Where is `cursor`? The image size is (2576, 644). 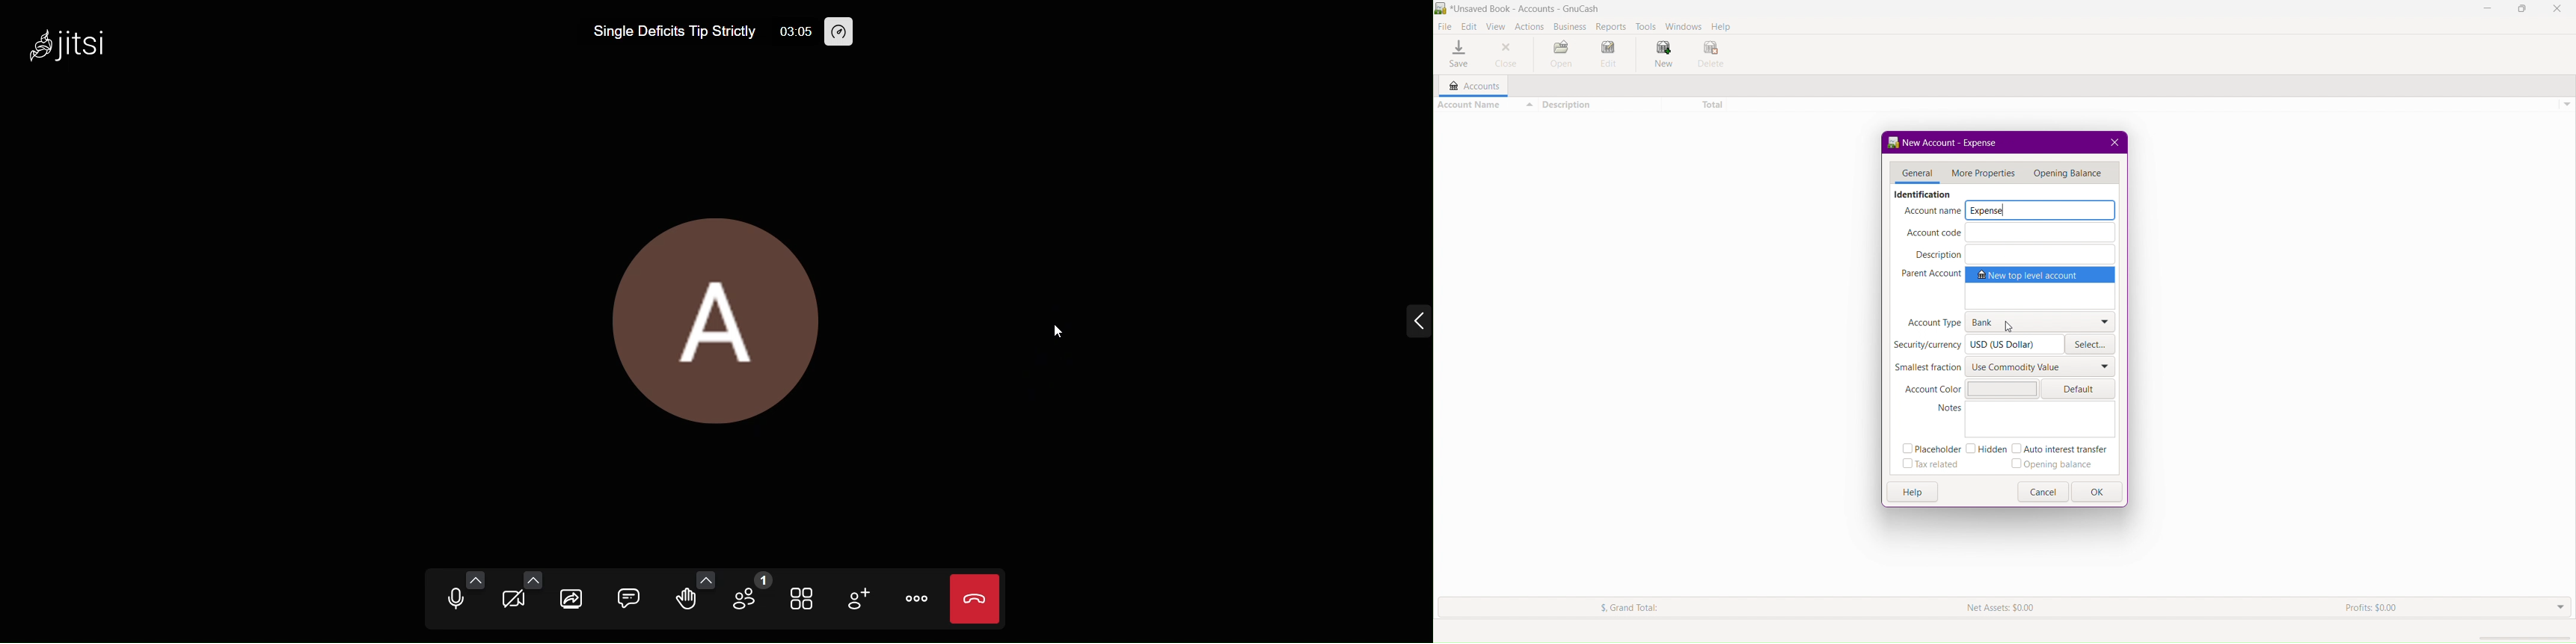 cursor is located at coordinates (2011, 327).